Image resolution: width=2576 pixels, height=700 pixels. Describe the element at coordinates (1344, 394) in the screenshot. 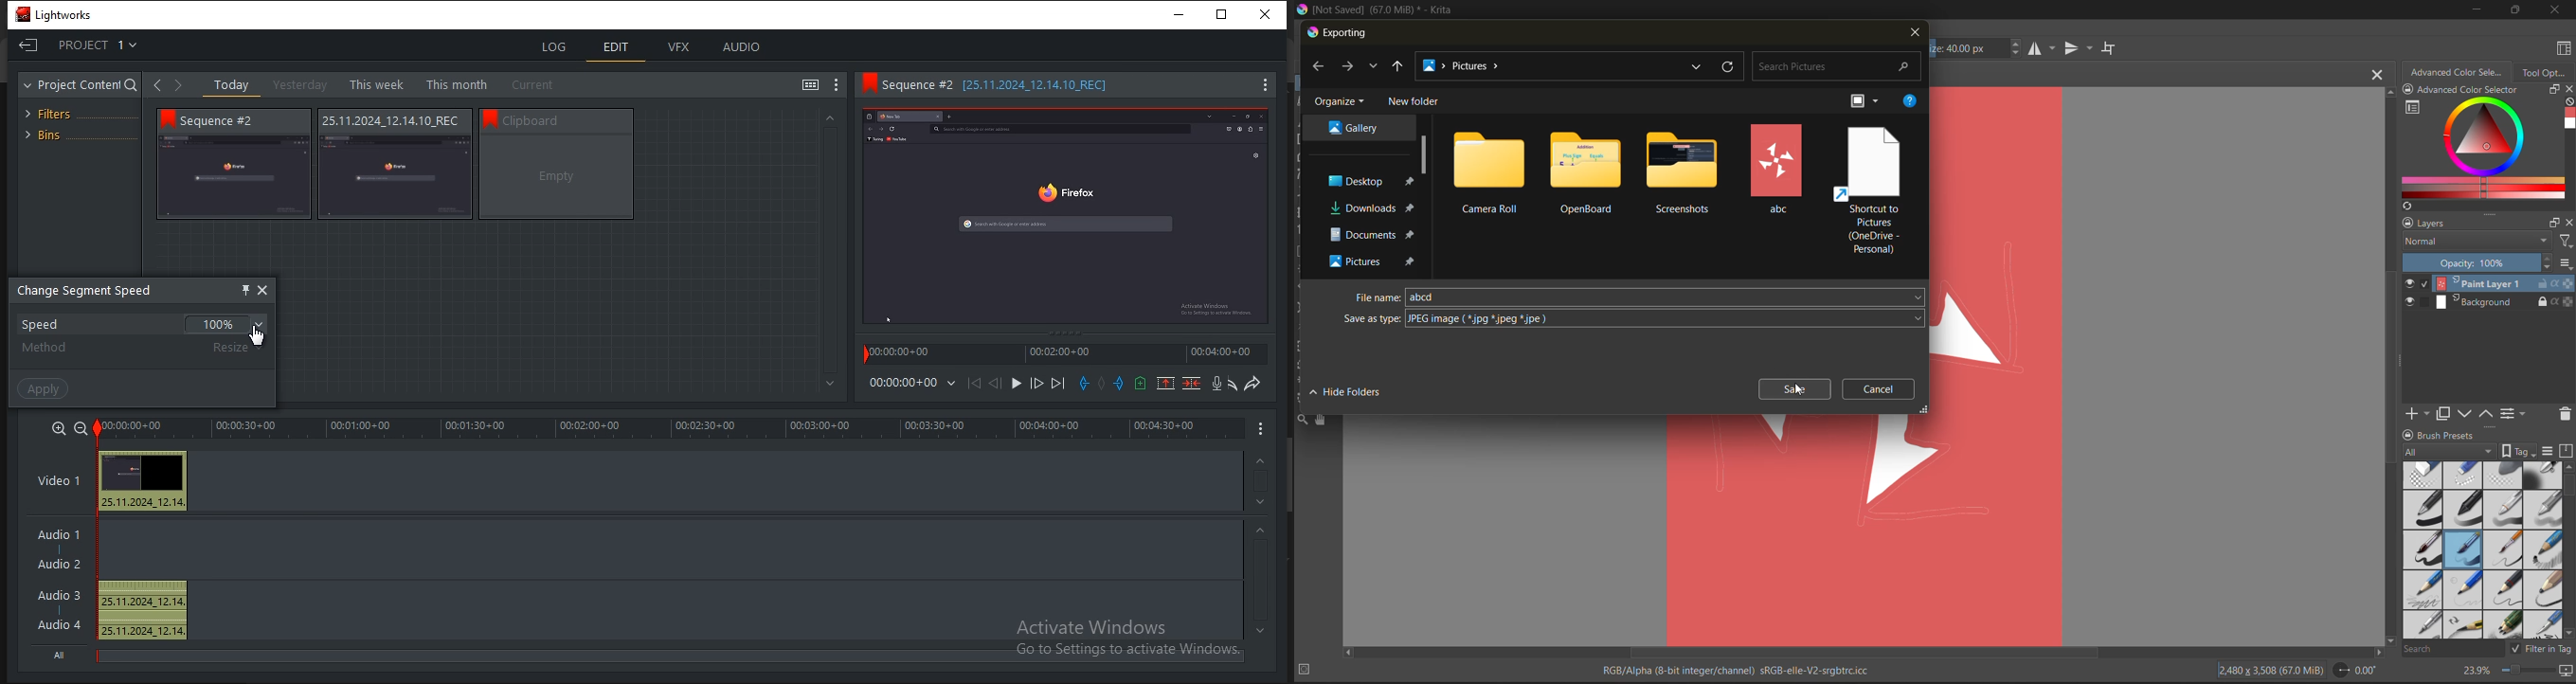

I see `hide folders` at that location.